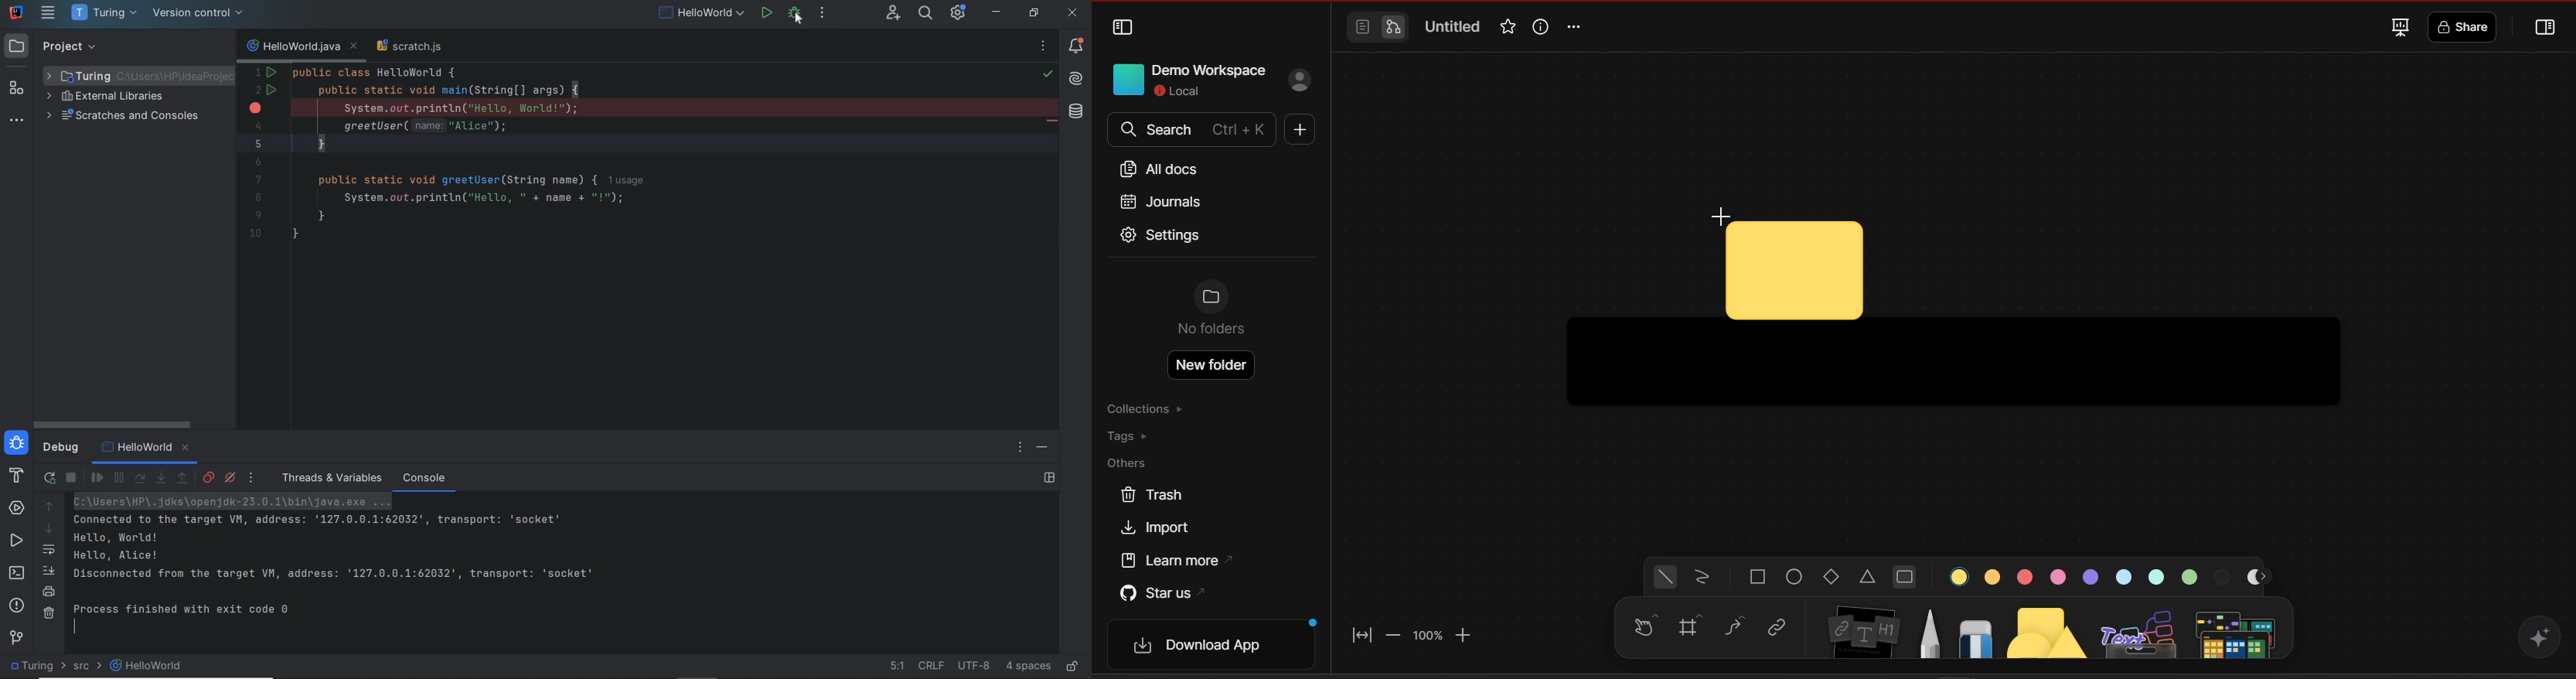 Image resolution: width=2576 pixels, height=700 pixels. What do you see at coordinates (2539, 636) in the screenshot?
I see `affine AI` at bounding box center [2539, 636].